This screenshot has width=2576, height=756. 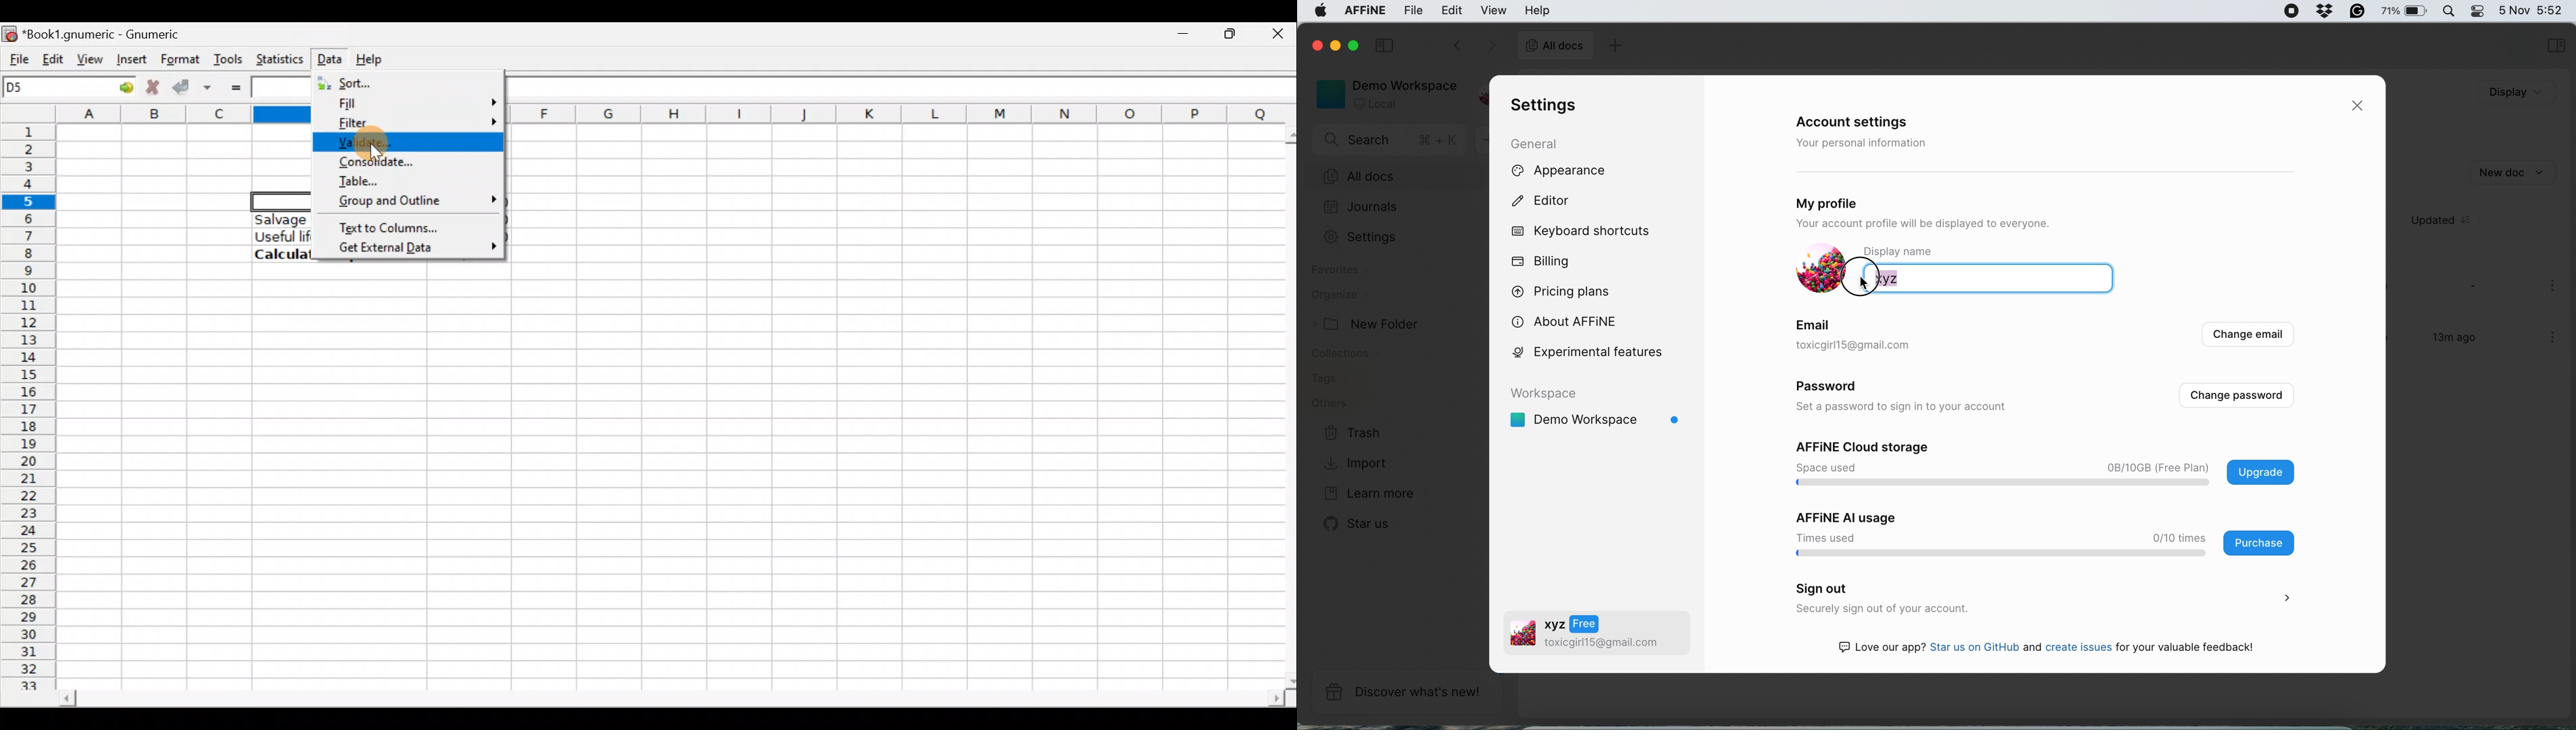 I want to click on your personal information, so click(x=1865, y=143).